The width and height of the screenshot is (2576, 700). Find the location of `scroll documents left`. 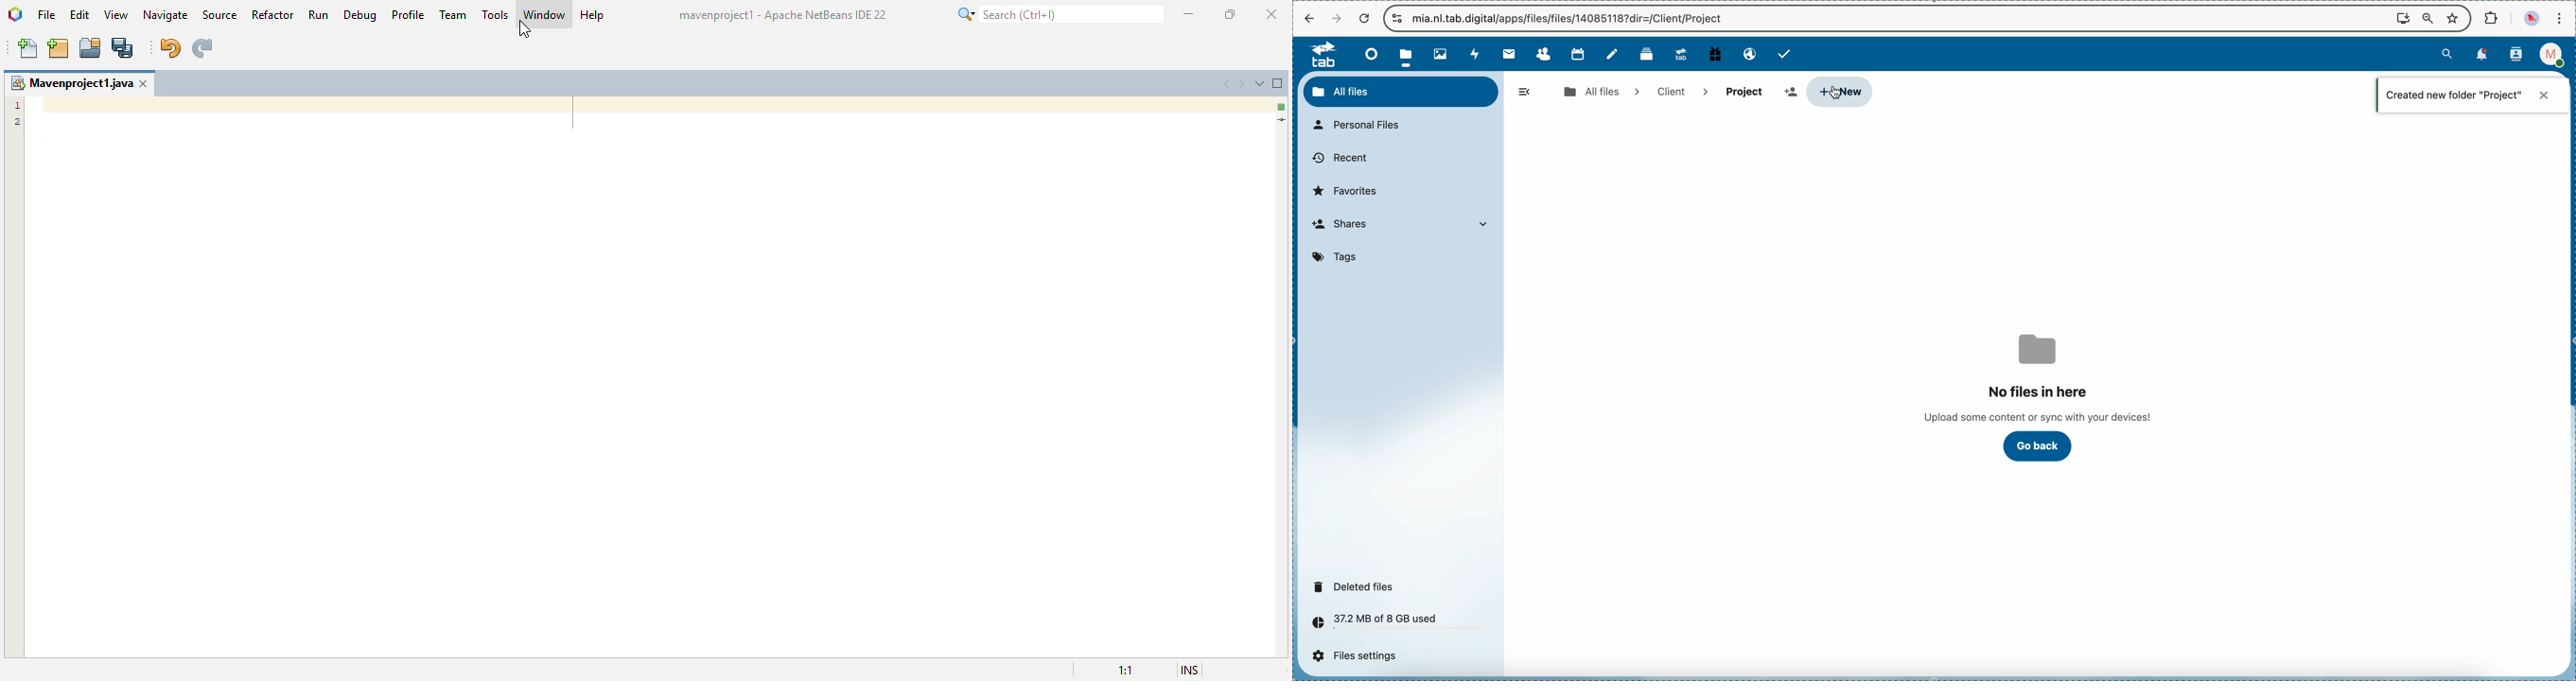

scroll documents left is located at coordinates (1227, 83).